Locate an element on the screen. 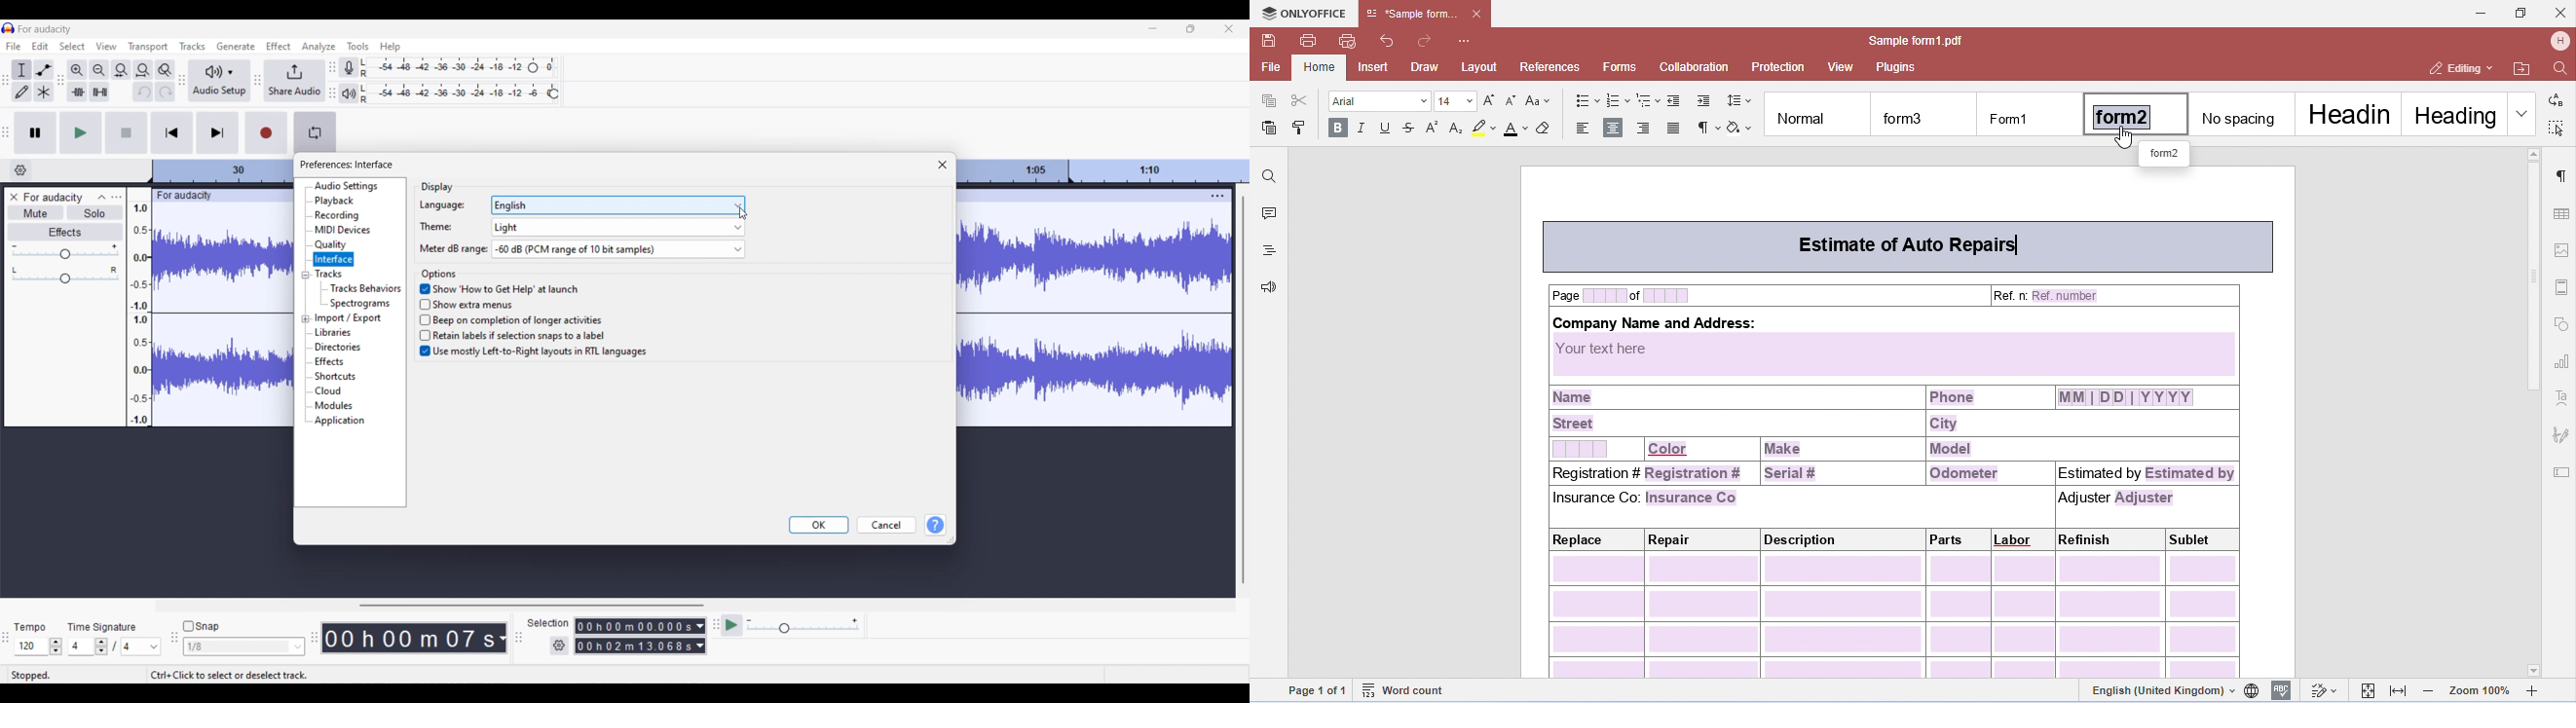 Image resolution: width=2576 pixels, height=728 pixels. Redo is located at coordinates (167, 91).